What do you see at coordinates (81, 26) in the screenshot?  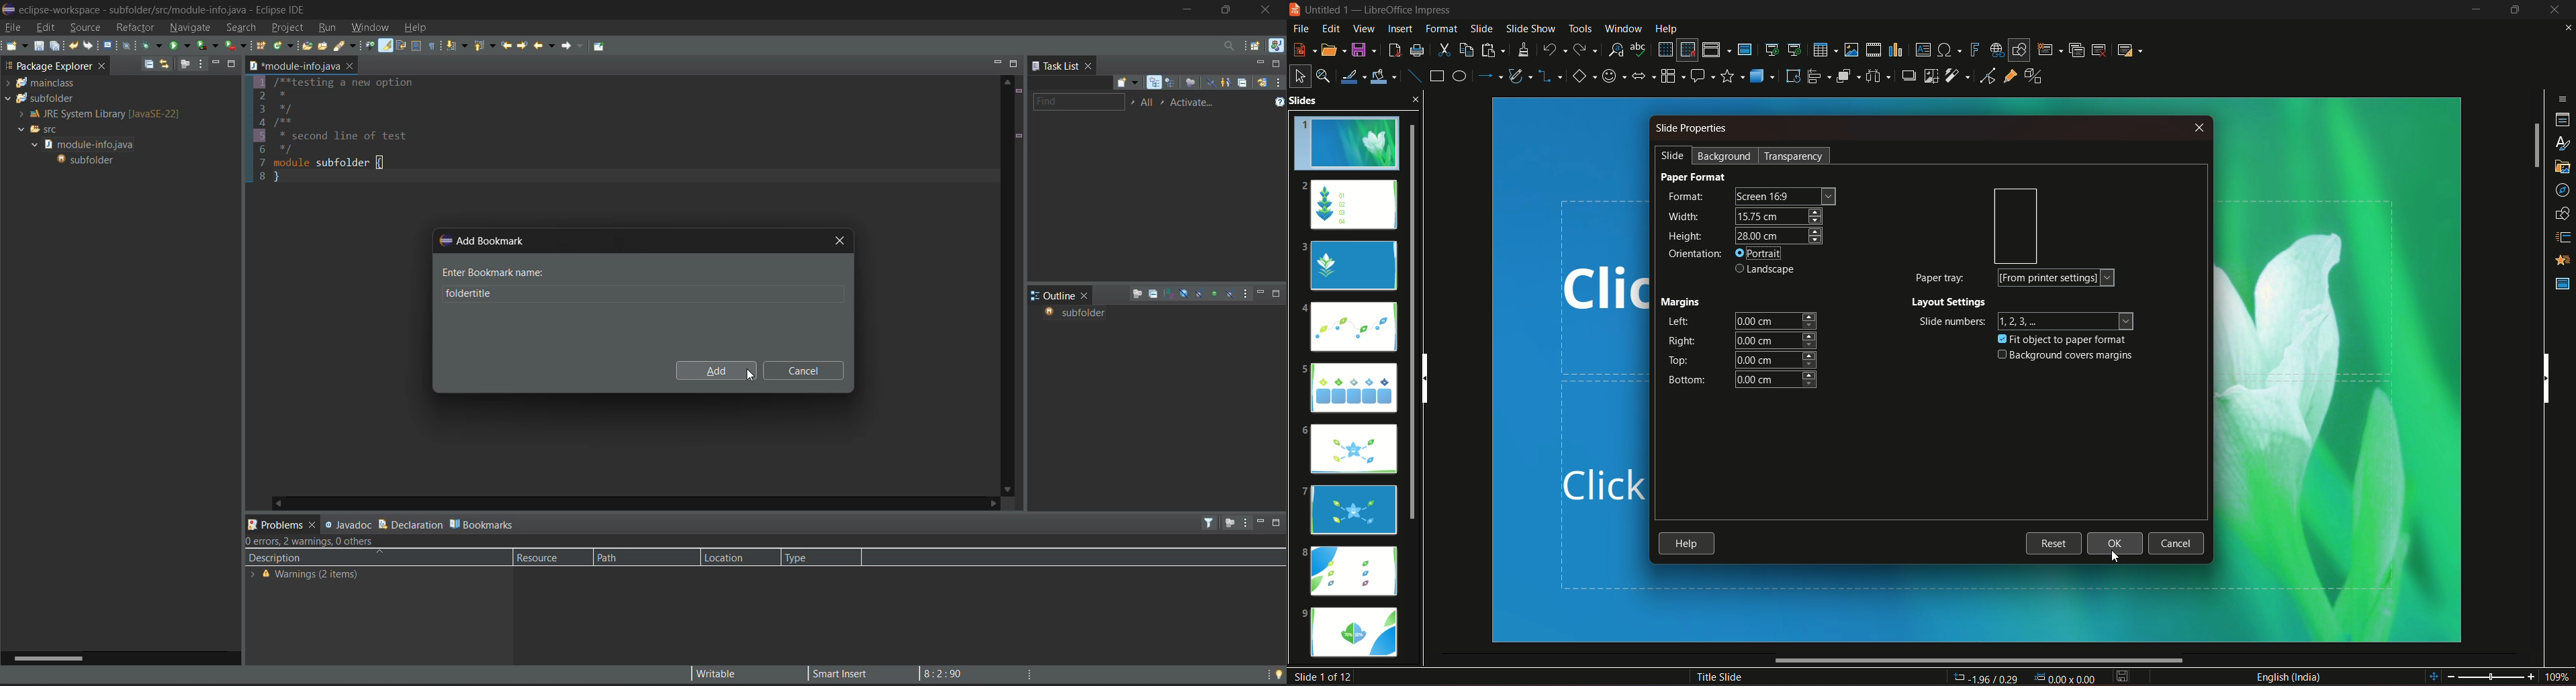 I see `source` at bounding box center [81, 26].